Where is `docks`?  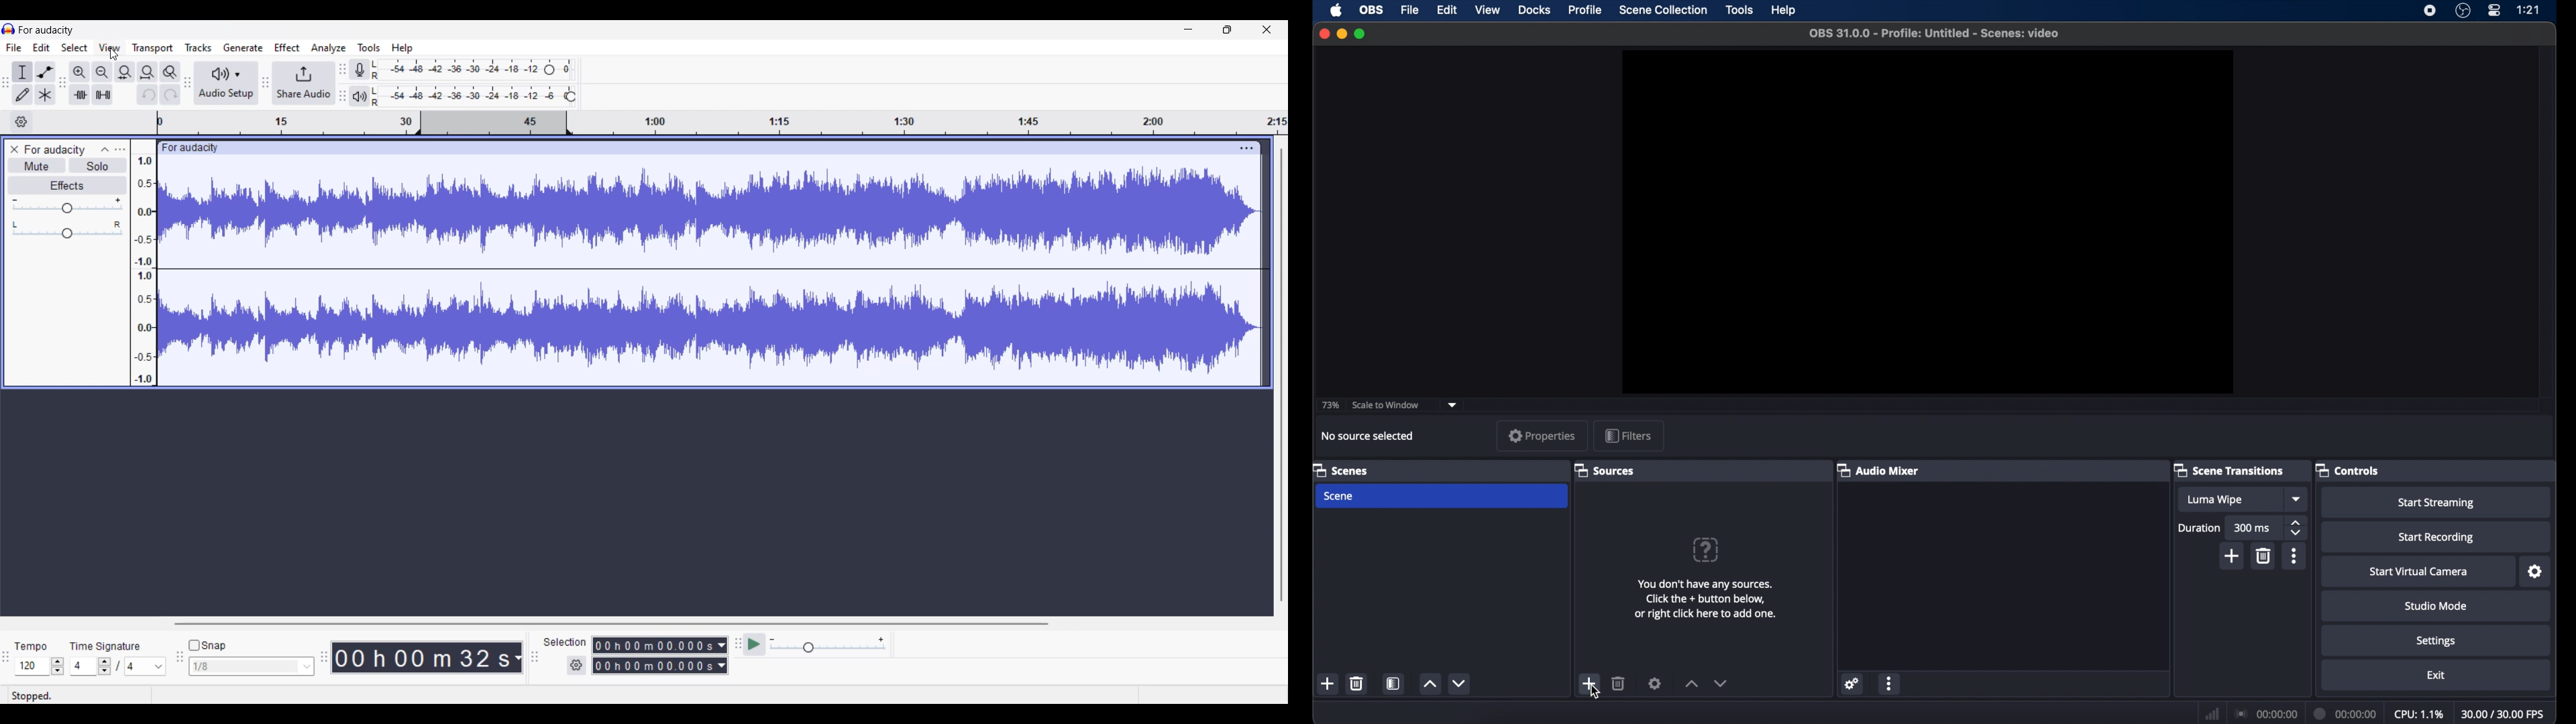 docks is located at coordinates (1534, 10).